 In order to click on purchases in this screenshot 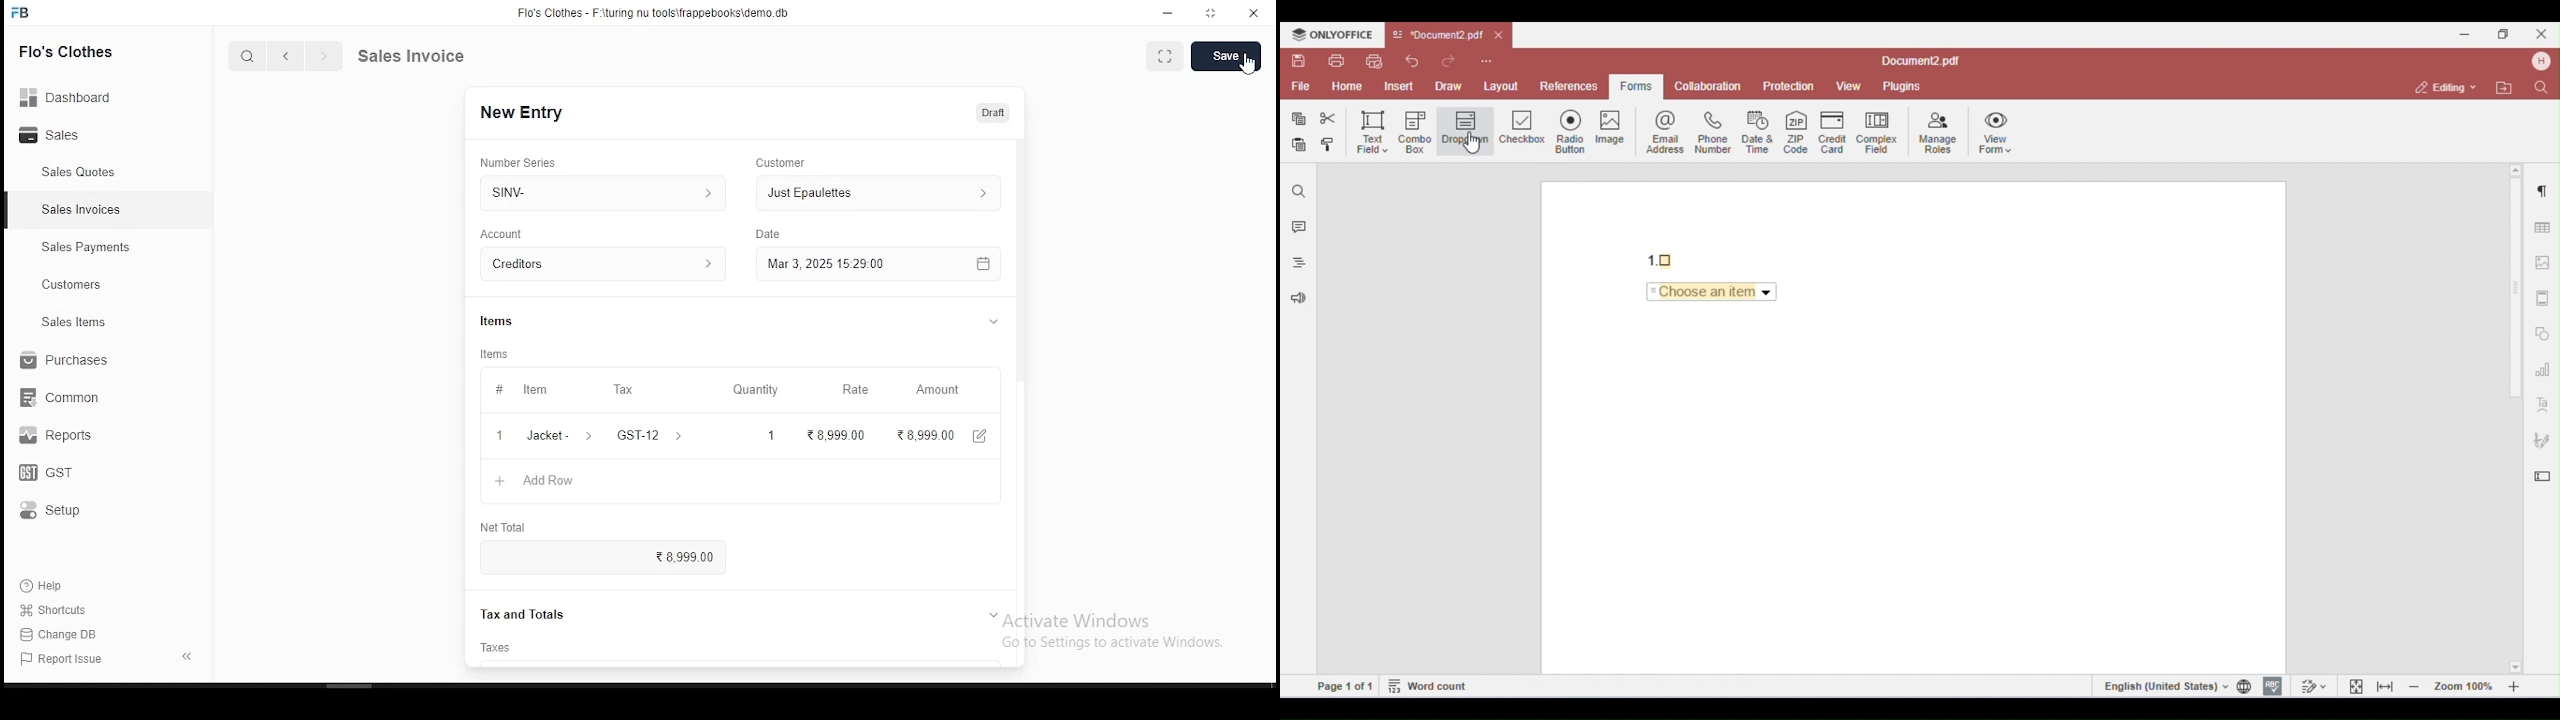, I will do `click(64, 362)`.